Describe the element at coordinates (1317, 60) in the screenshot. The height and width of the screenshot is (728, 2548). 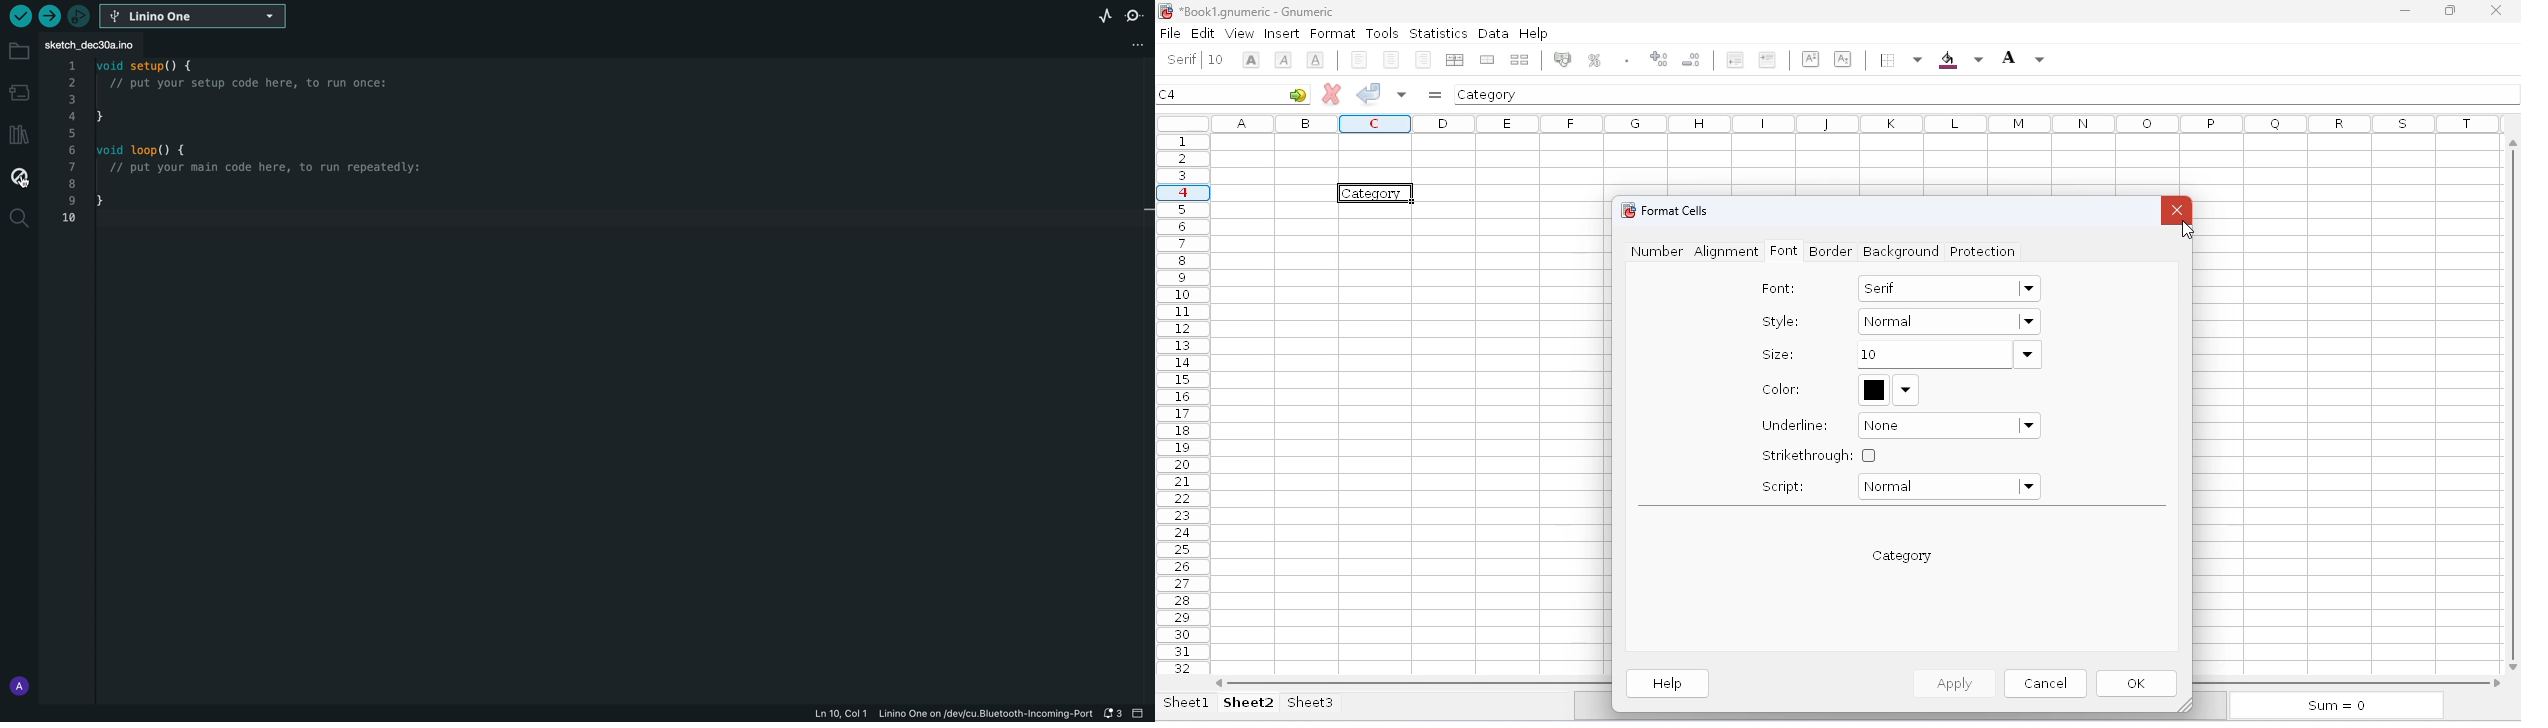
I see `italic` at that location.